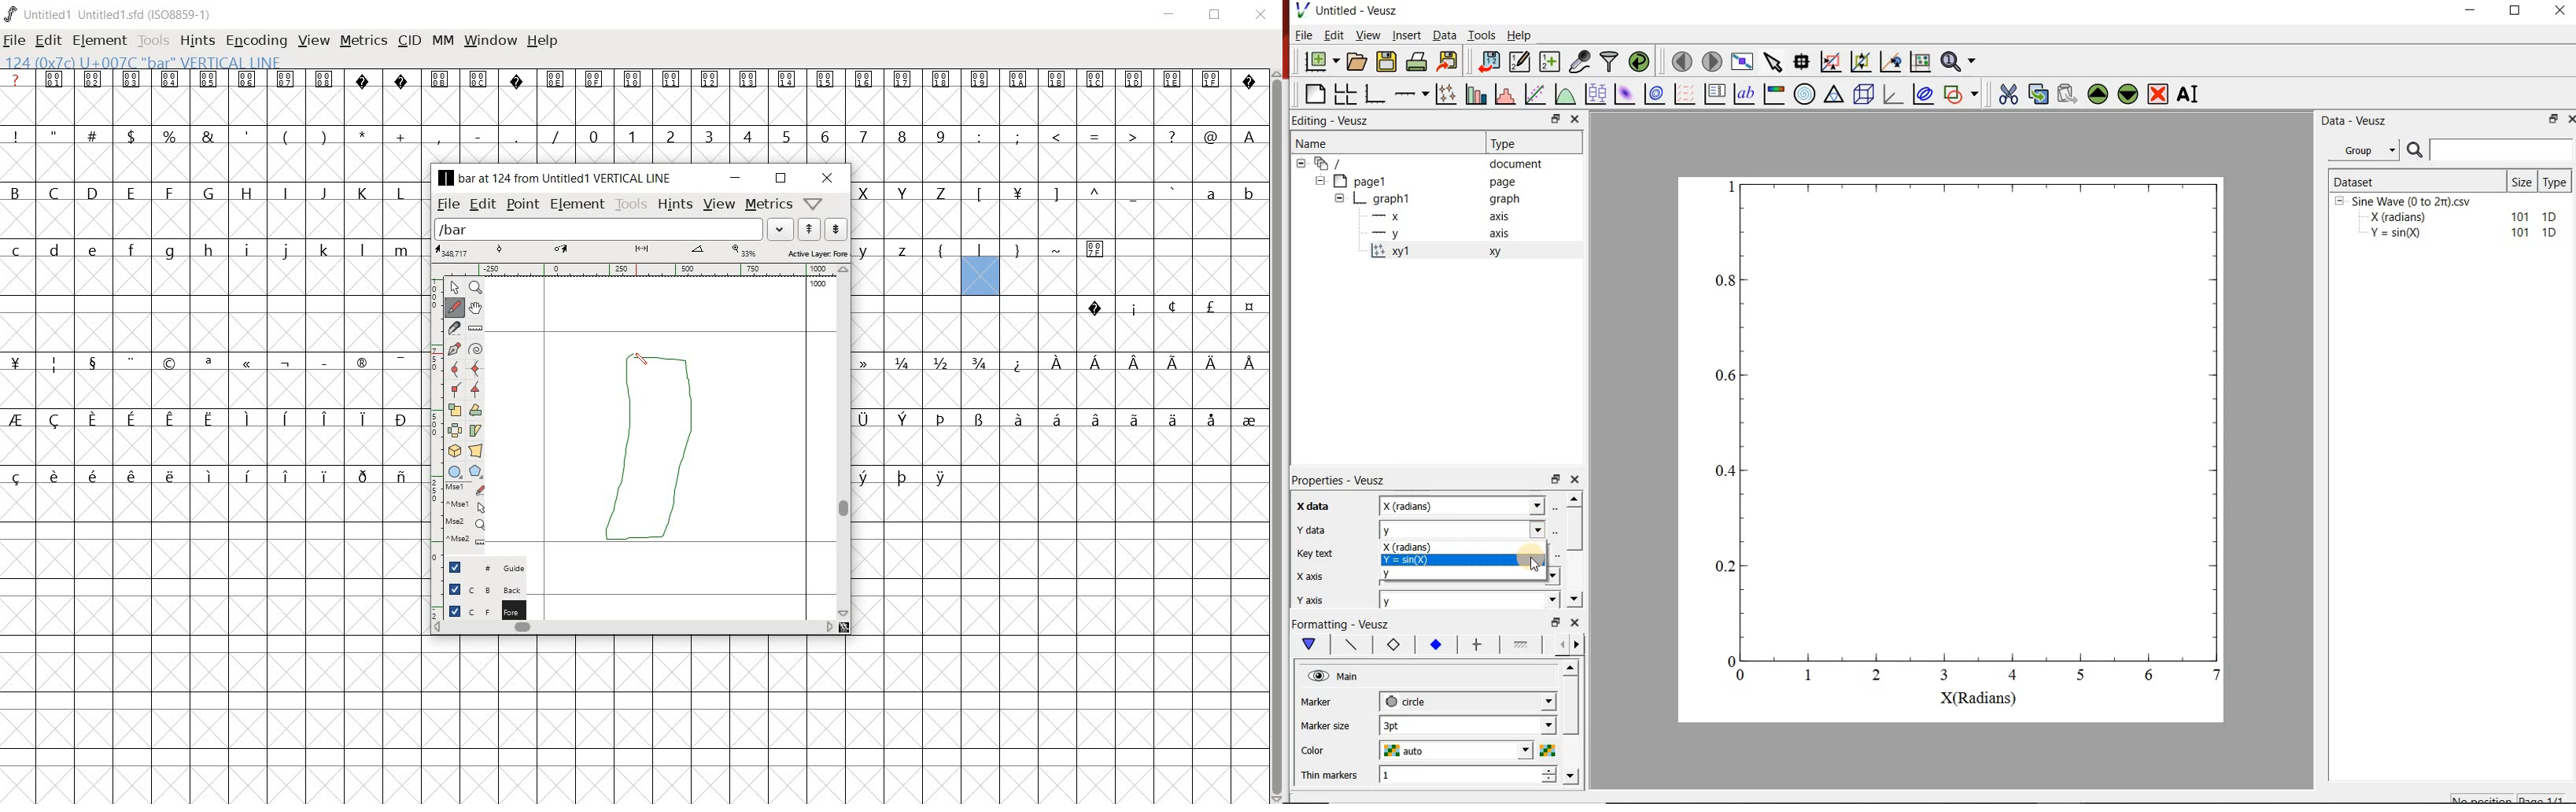 This screenshot has height=812, width=2576. Describe the element at coordinates (1864, 94) in the screenshot. I see `3d scene` at that location.